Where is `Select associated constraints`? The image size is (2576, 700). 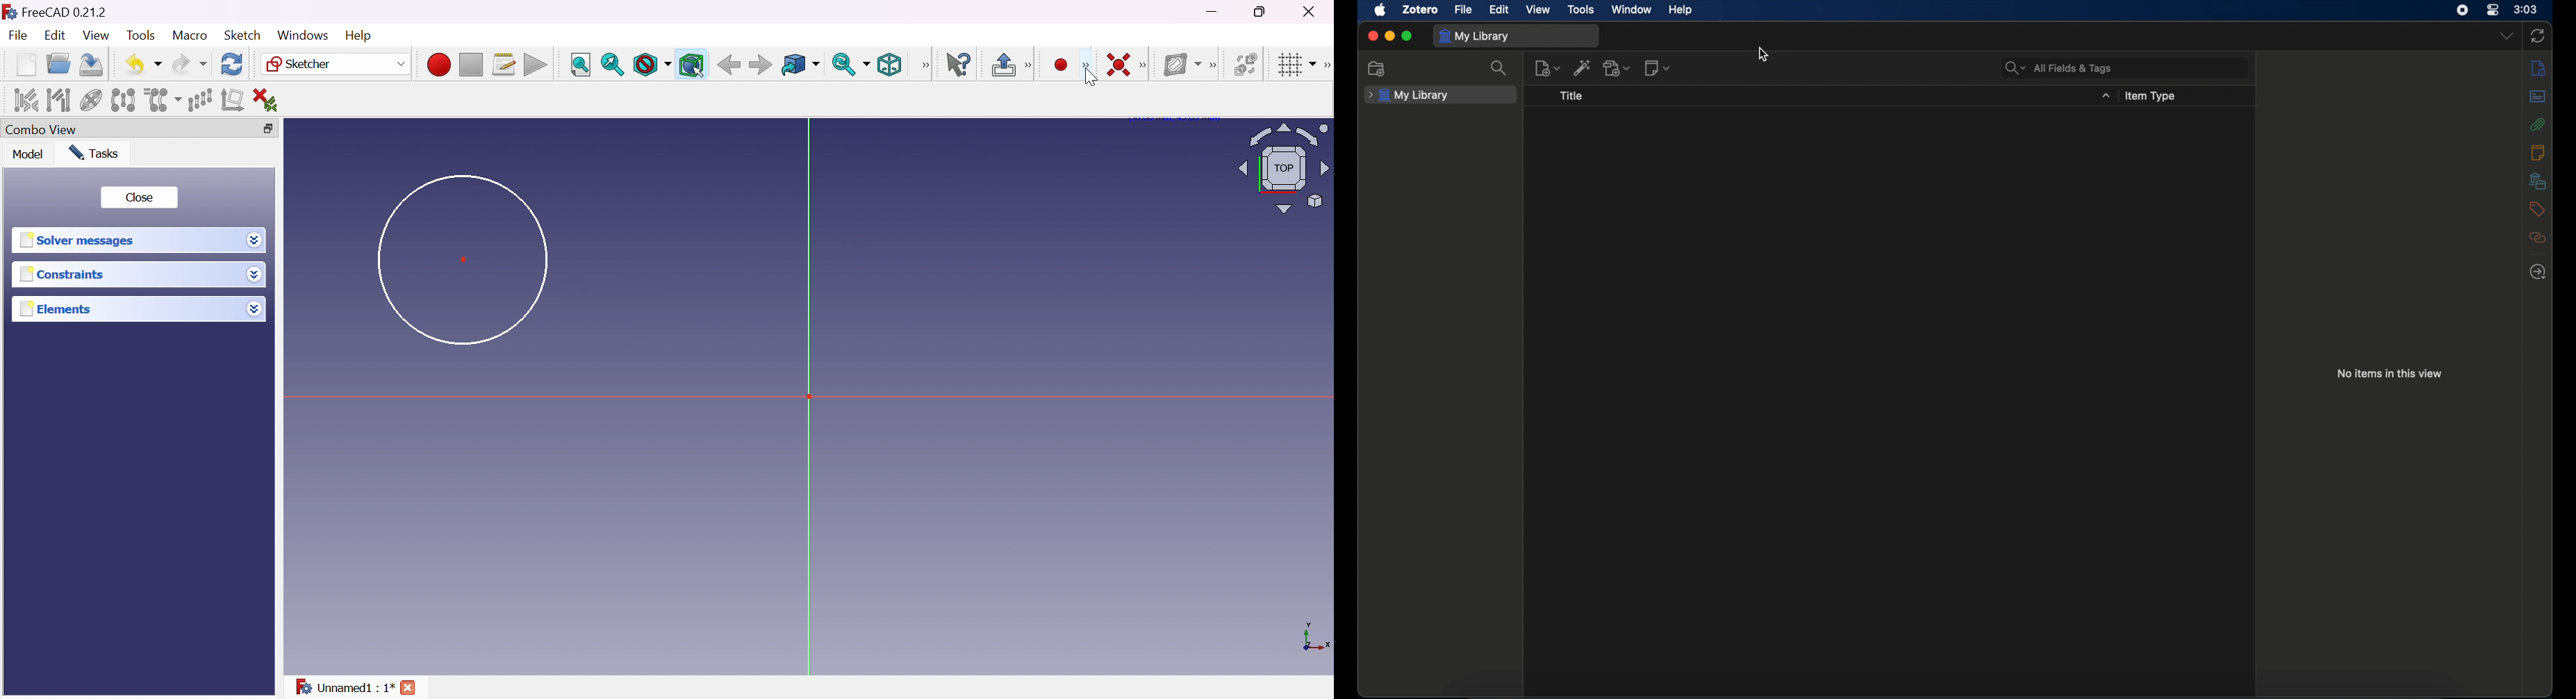
Select associated constraints is located at coordinates (24, 100).